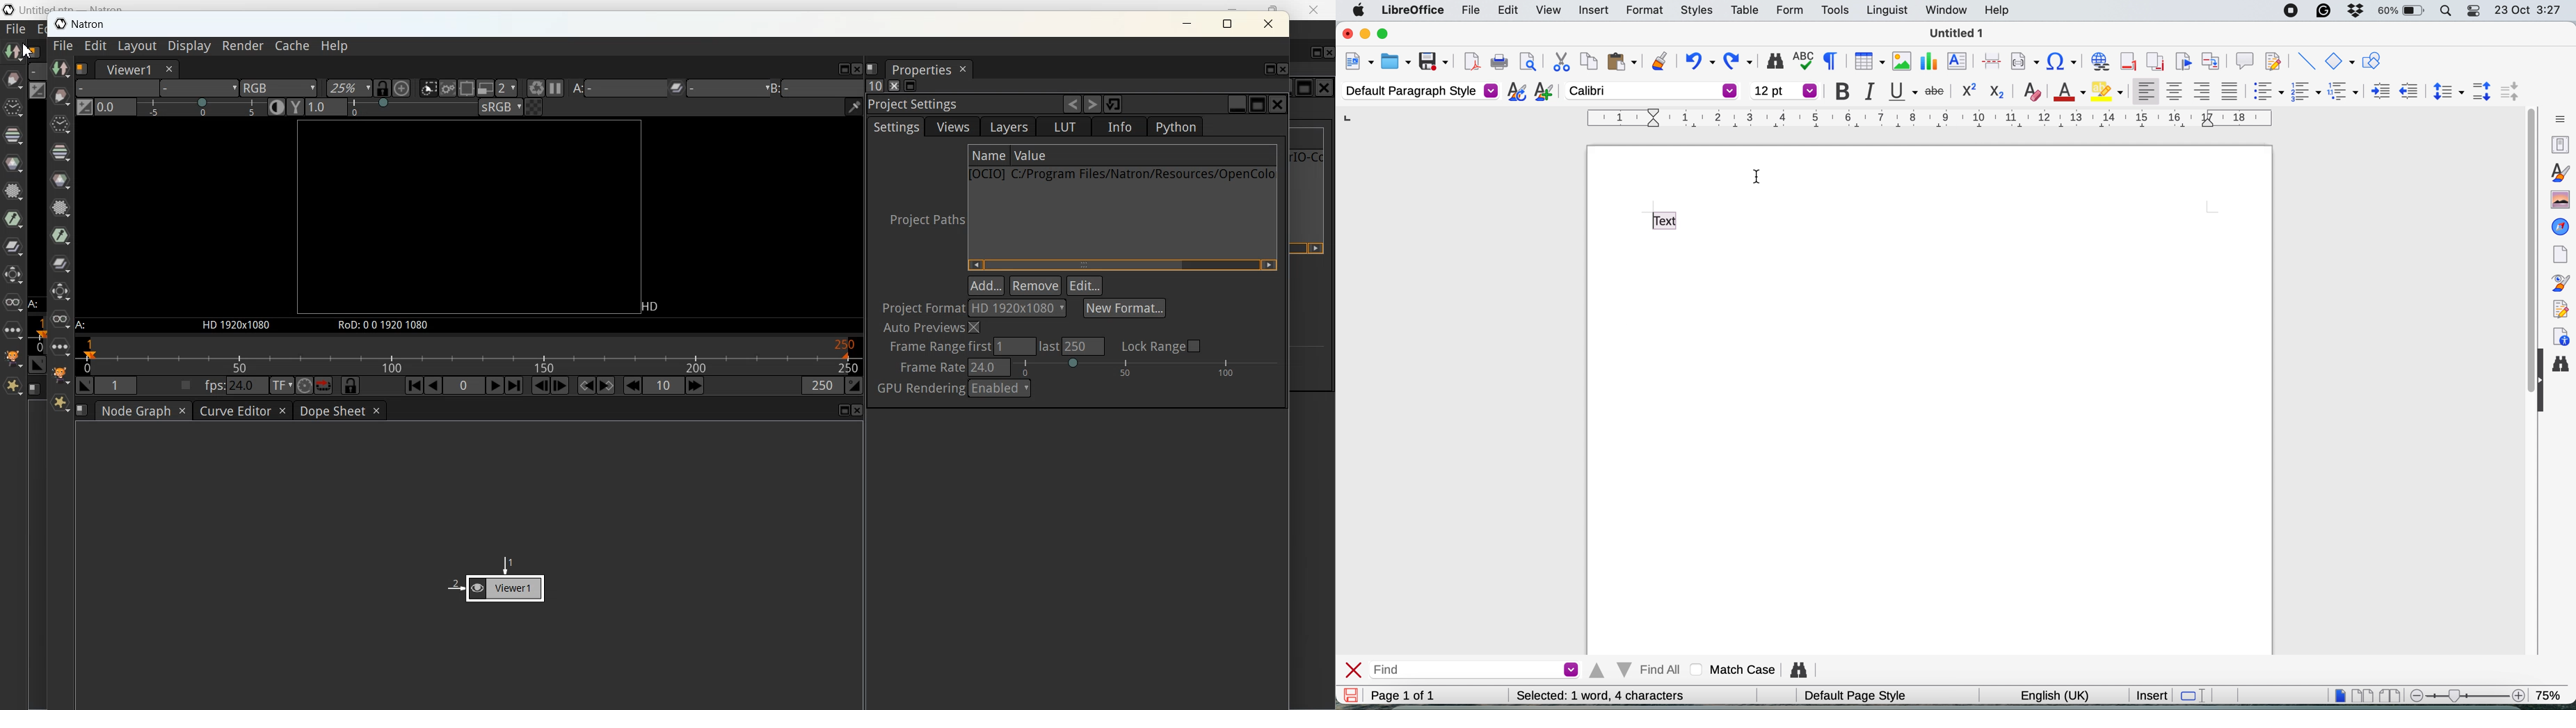 The height and width of the screenshot is (728, 2576). What do you see at coordinates (1867, 62) in the screenshot?
I see `insert table` at bounding box center [1867, 62].